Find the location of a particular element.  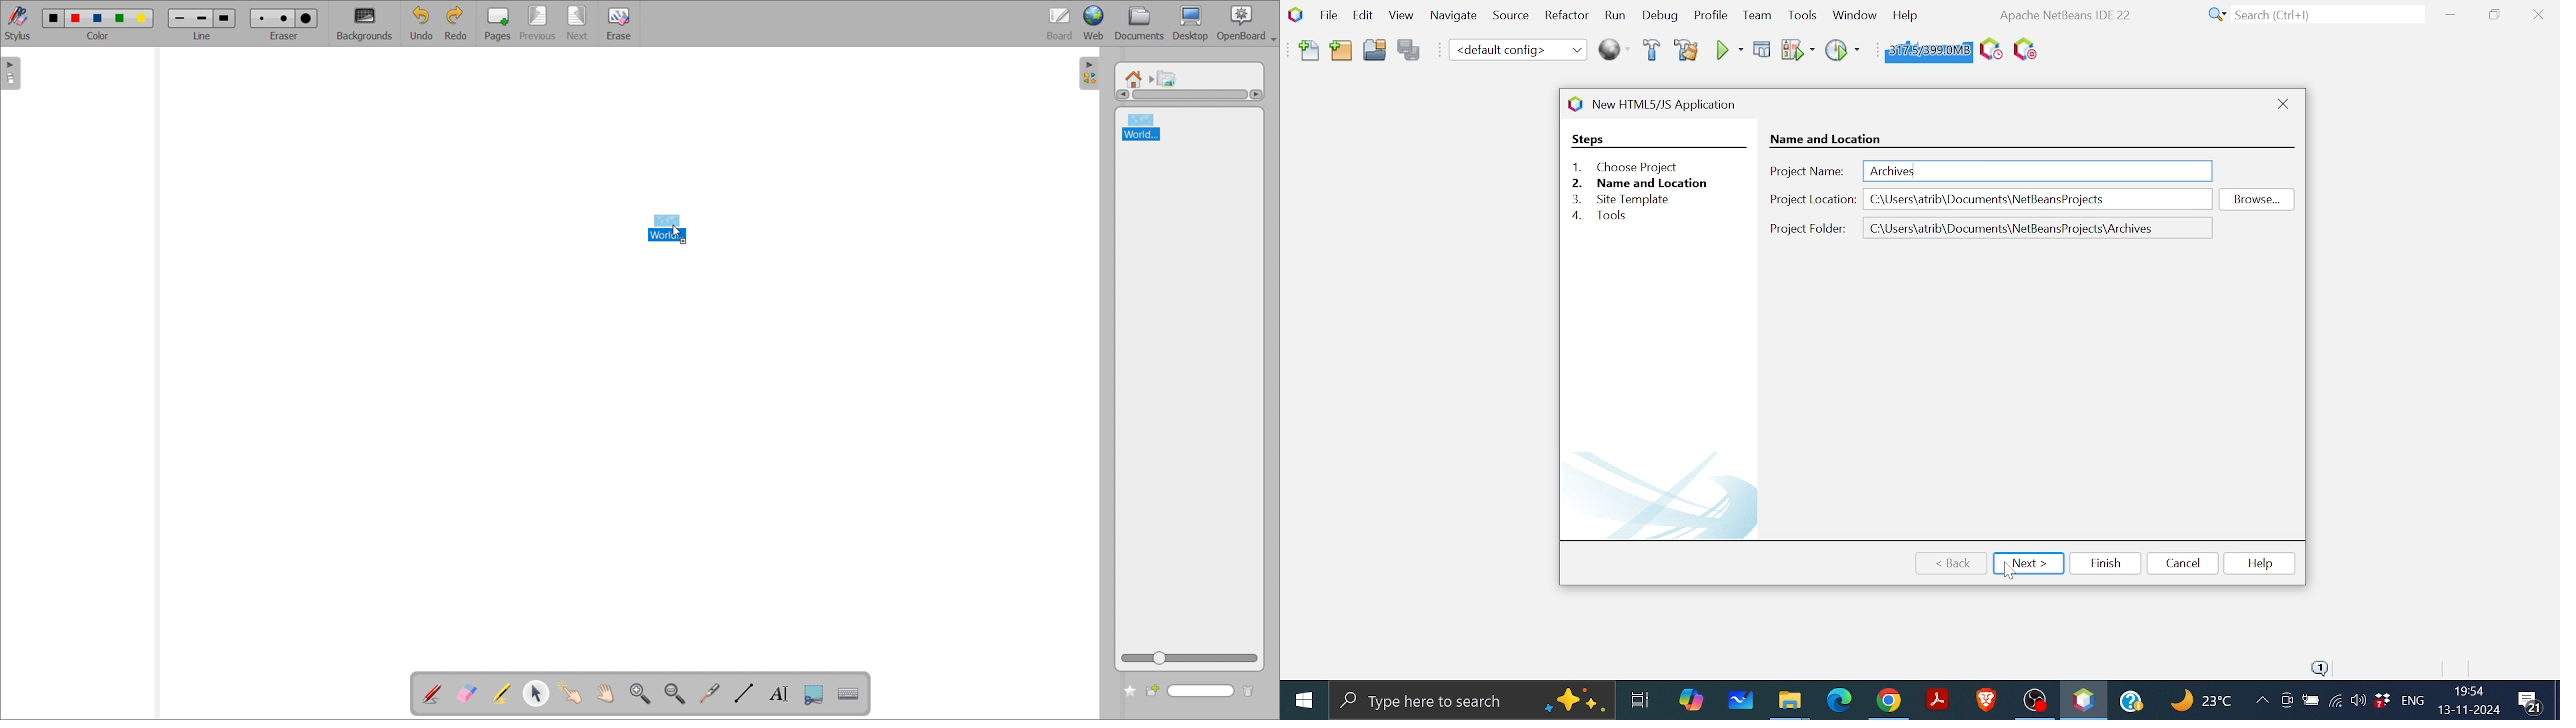

previous page is located at coordinates (538, 22).